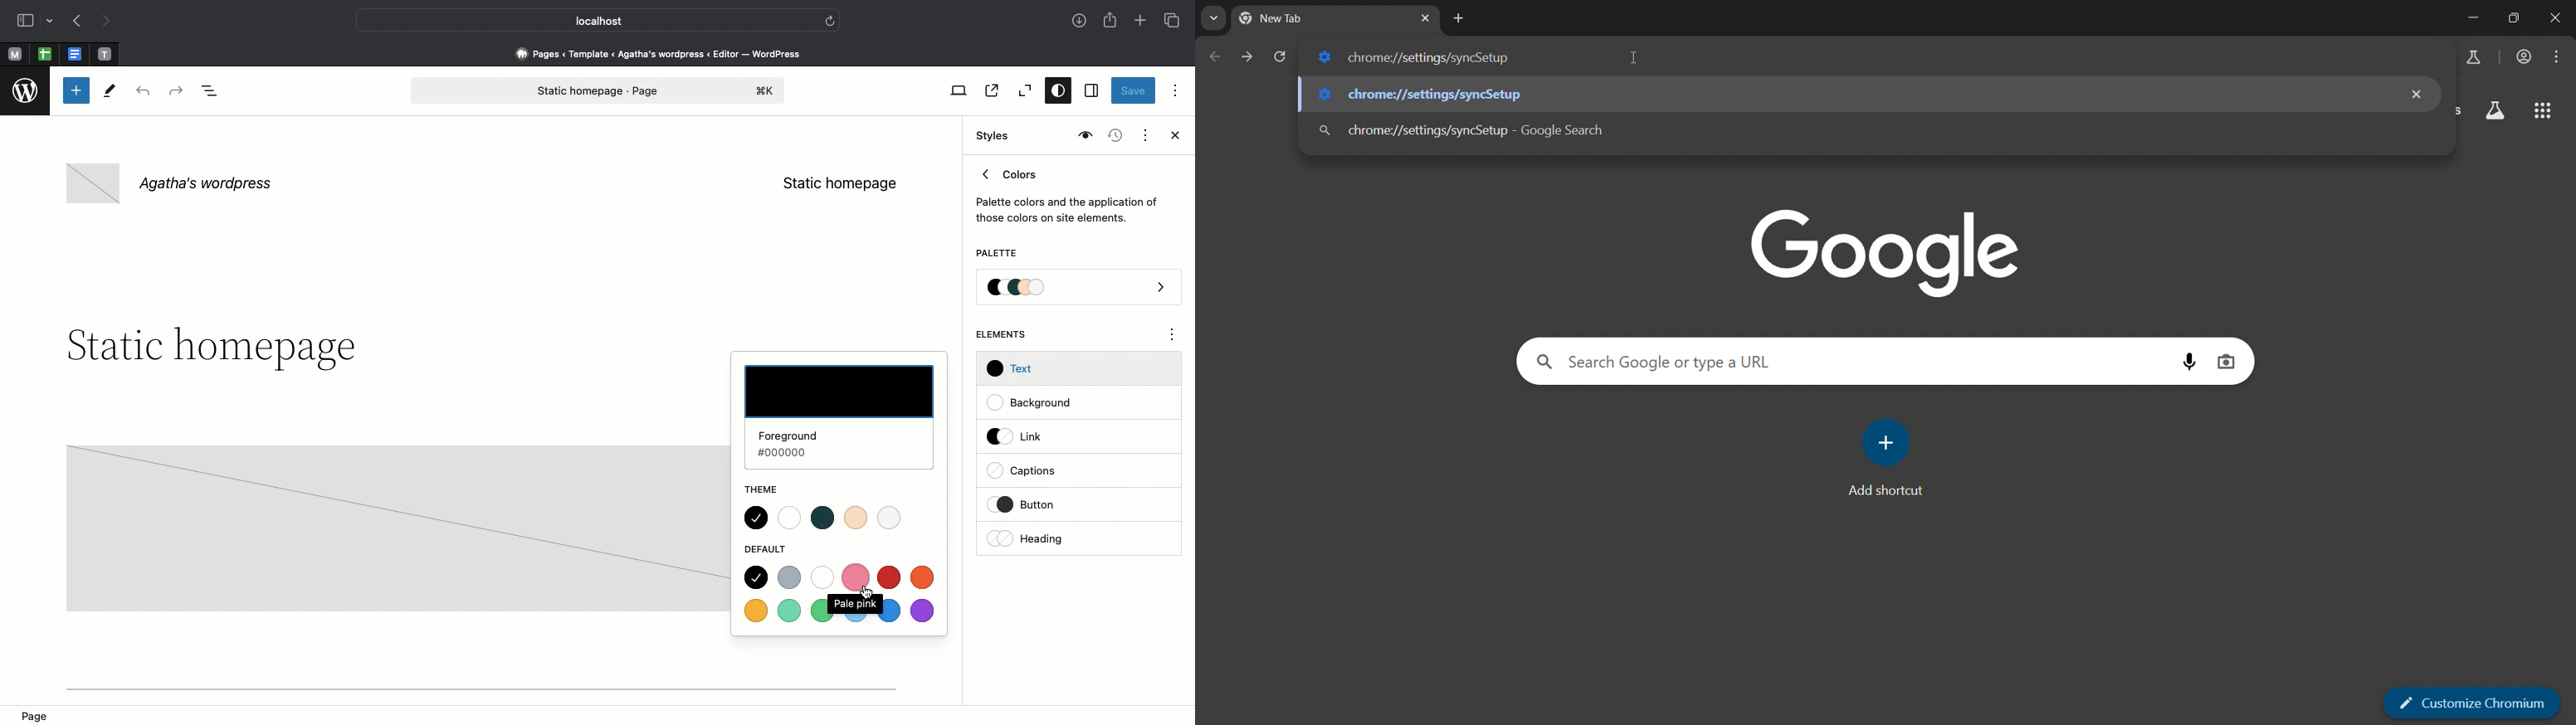 This screenshot has width=2576, height=728. What do you see at coordinates (76, 55) in the screenshot?
I see `Pinned tab` at bounding box center [76, 55].